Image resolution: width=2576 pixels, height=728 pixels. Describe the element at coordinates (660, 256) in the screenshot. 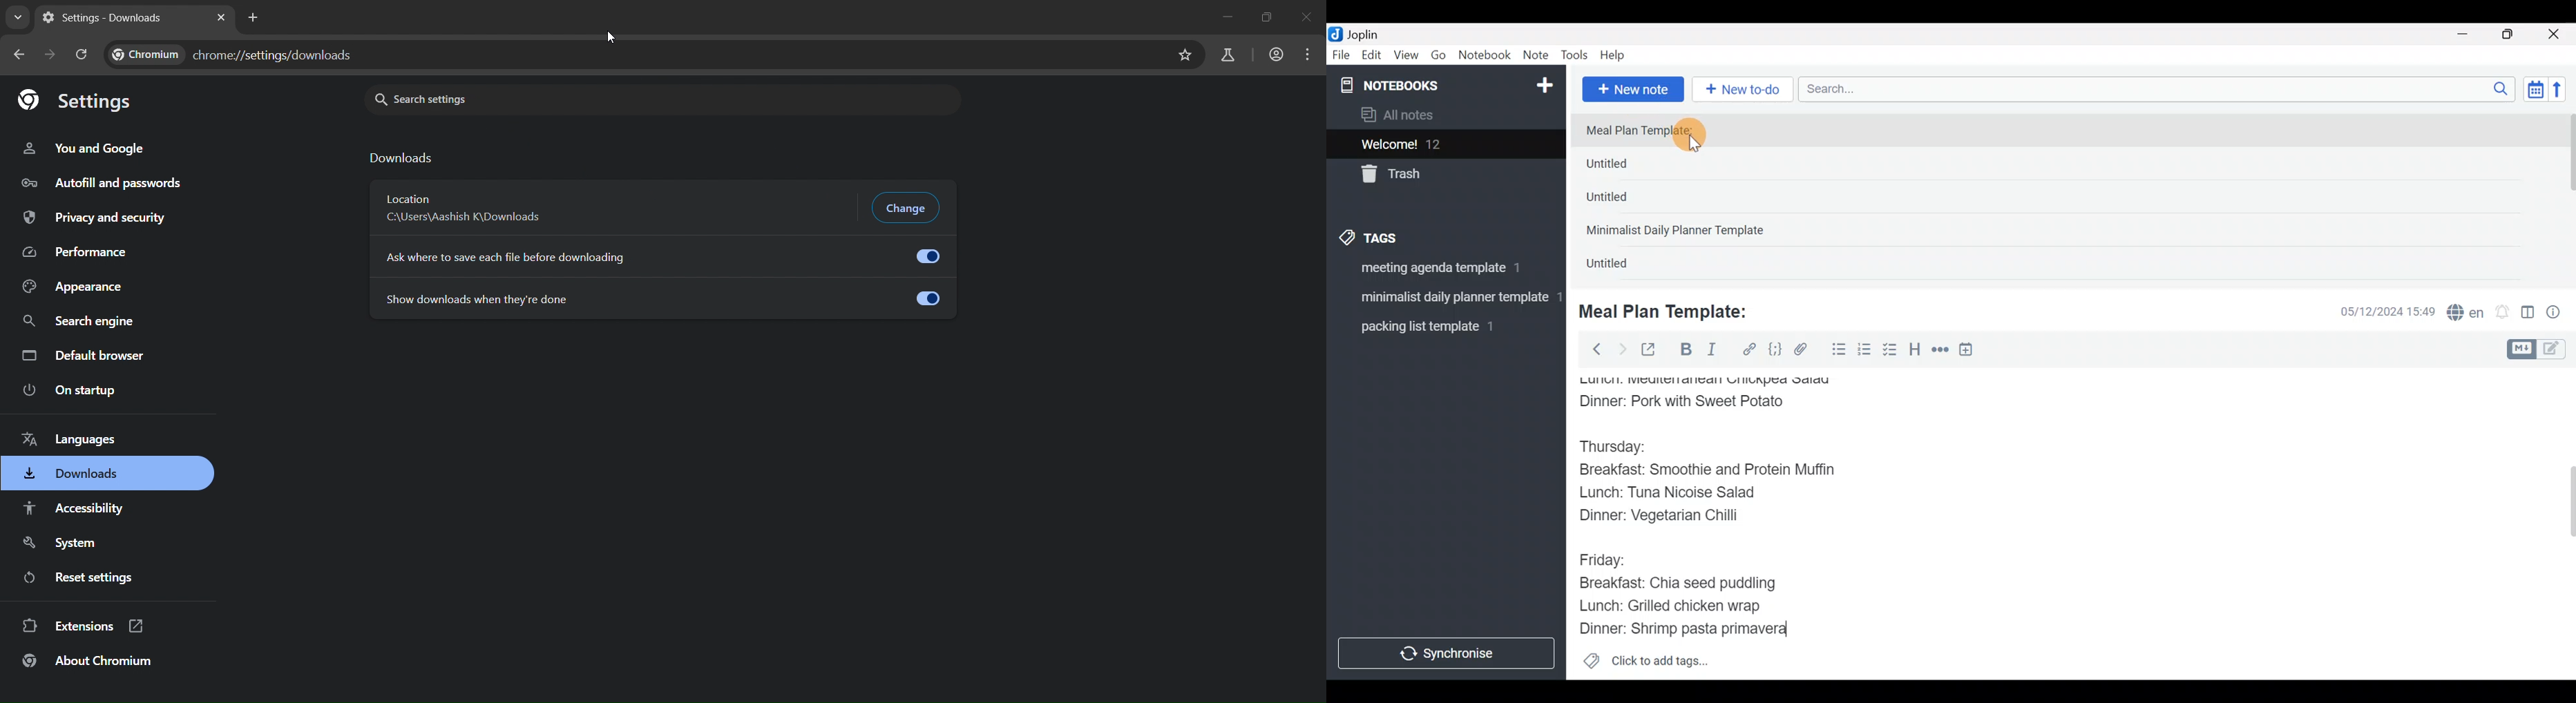

I see `ash where to save each file before downloading` at that location.